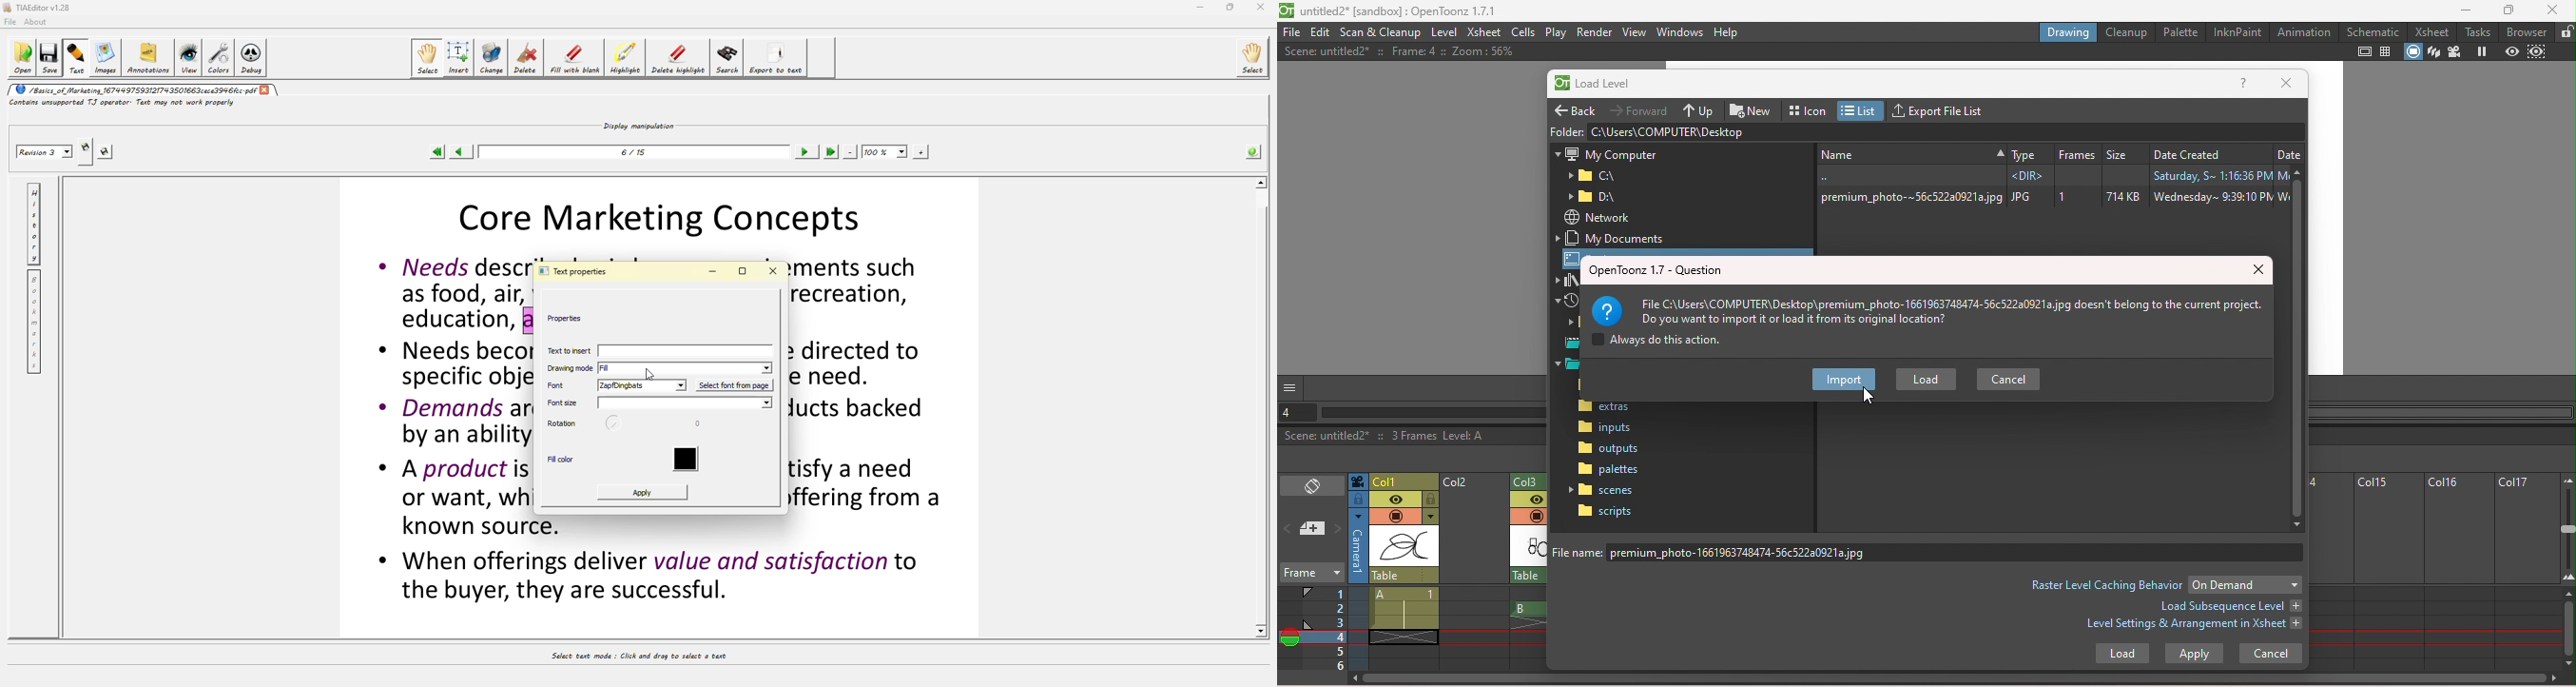 This screenshot has height=700, width=2576. Describe the element at coordinates (1868, 397) in the screenshot. I see `Cursor` at that location.